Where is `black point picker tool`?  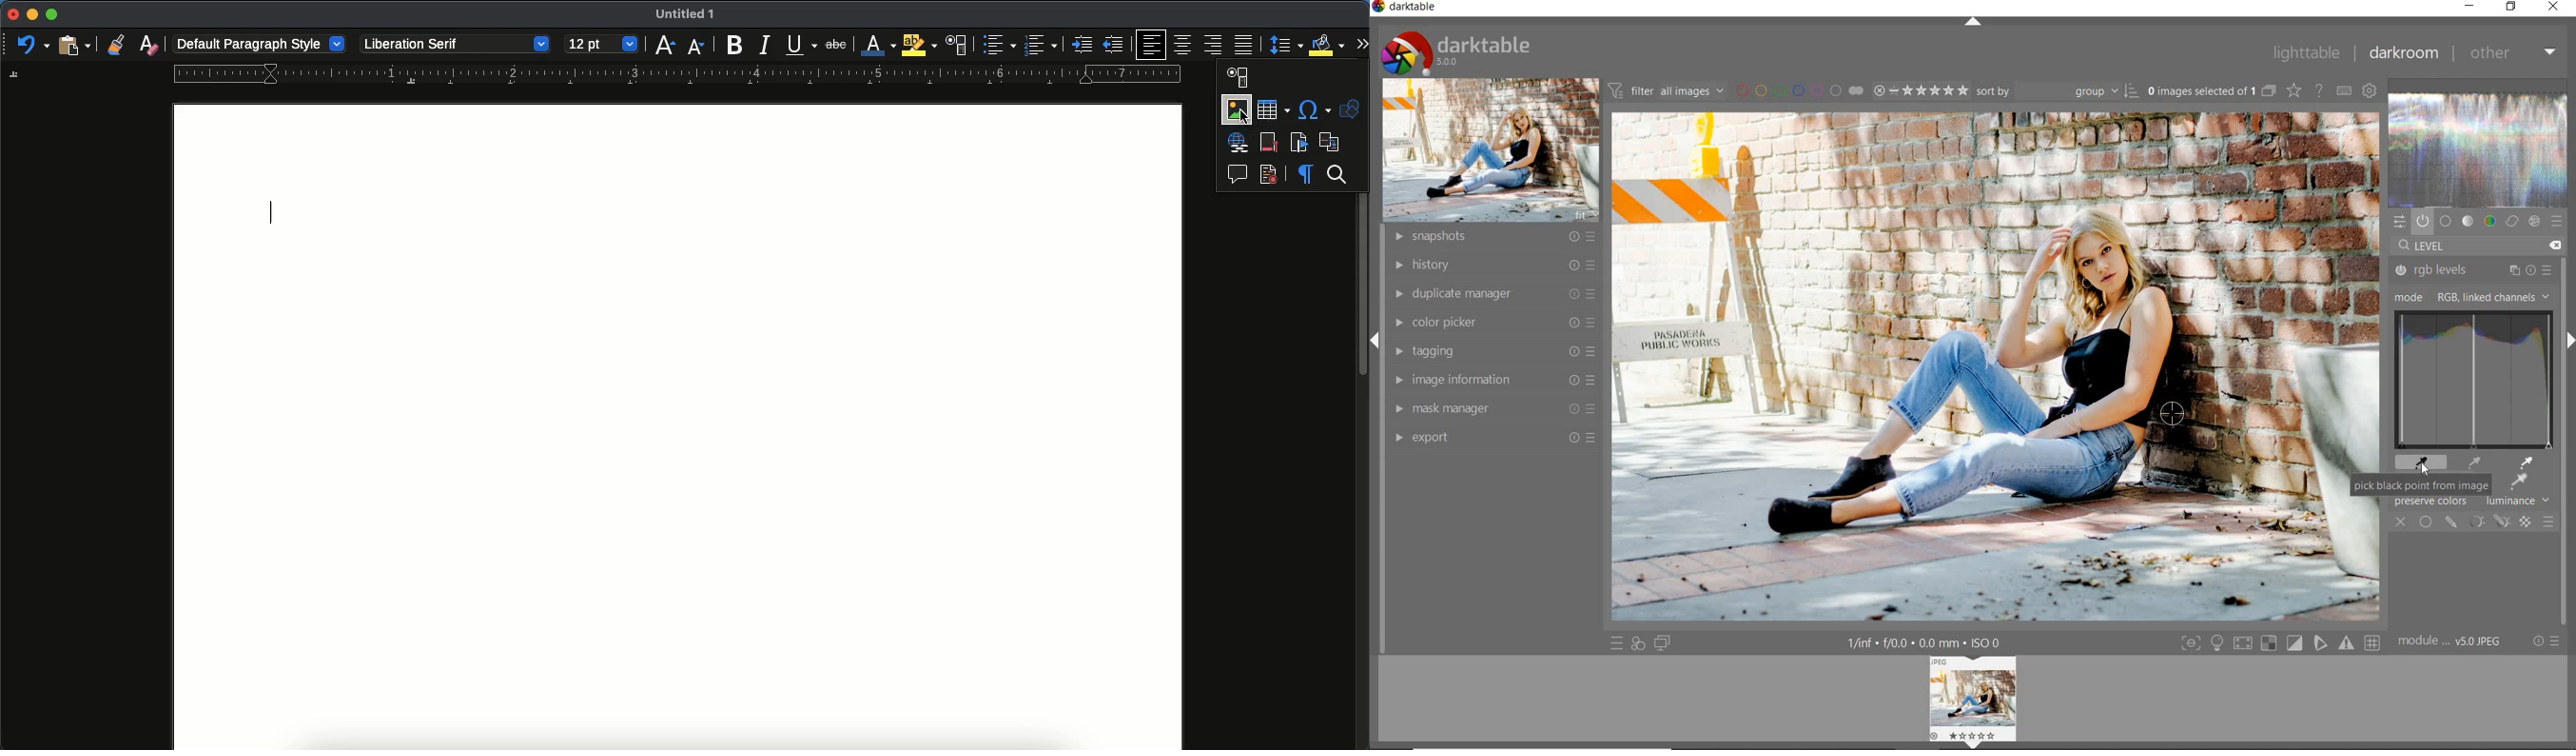 black point picker tool is located at coordinates (2425, 463).